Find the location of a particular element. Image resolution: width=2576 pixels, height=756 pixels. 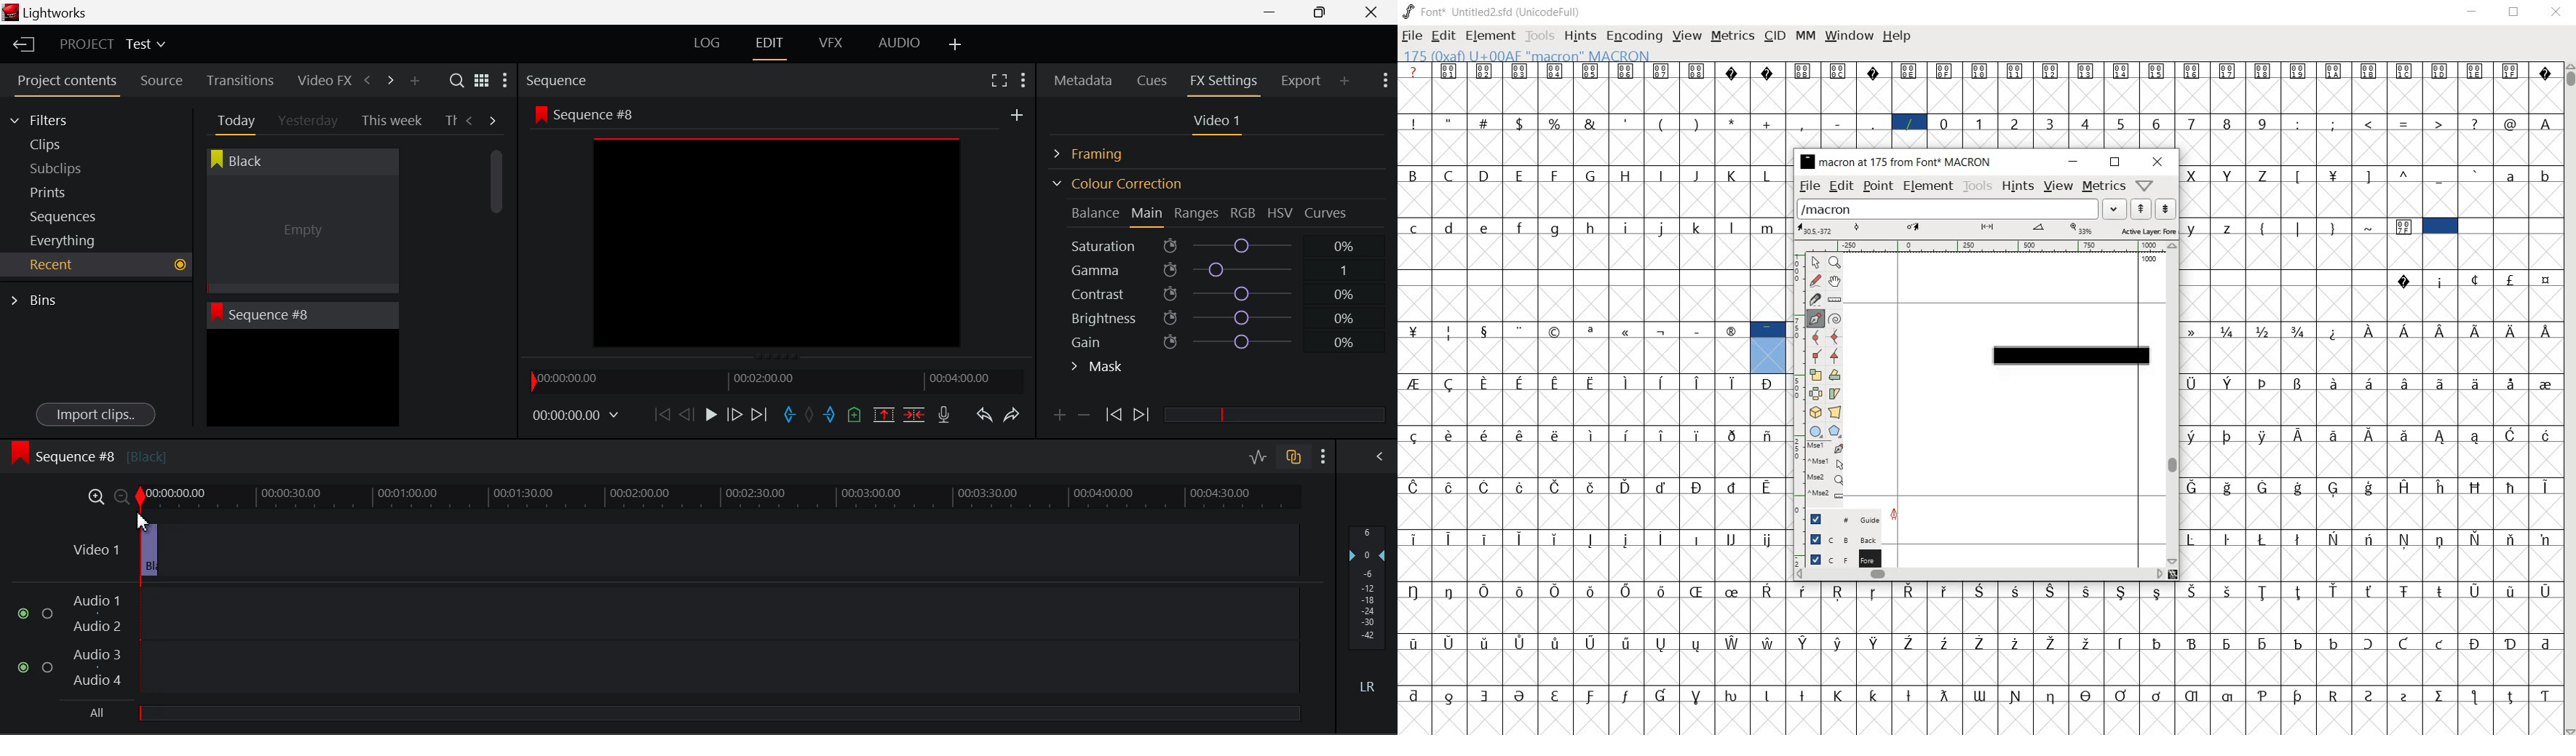

Sequence #8 Preview Screen is located at coordinates (777, 231).